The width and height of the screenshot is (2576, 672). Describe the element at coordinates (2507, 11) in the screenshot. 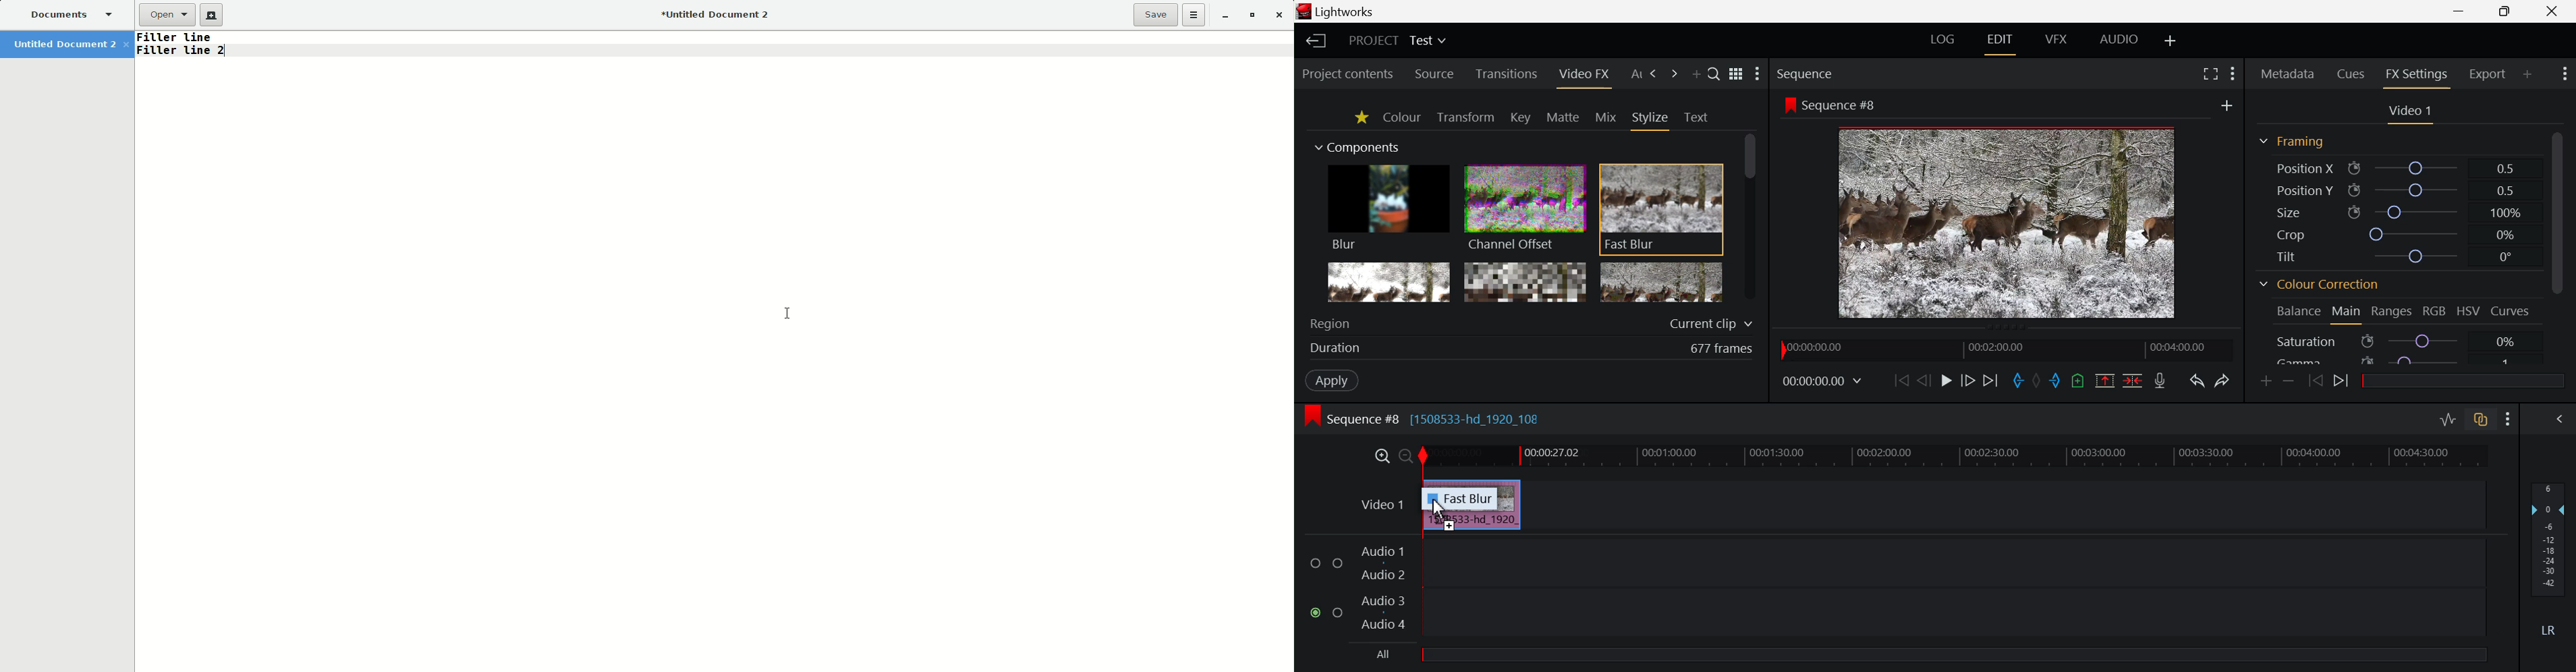

I see `Minimize` at that location.